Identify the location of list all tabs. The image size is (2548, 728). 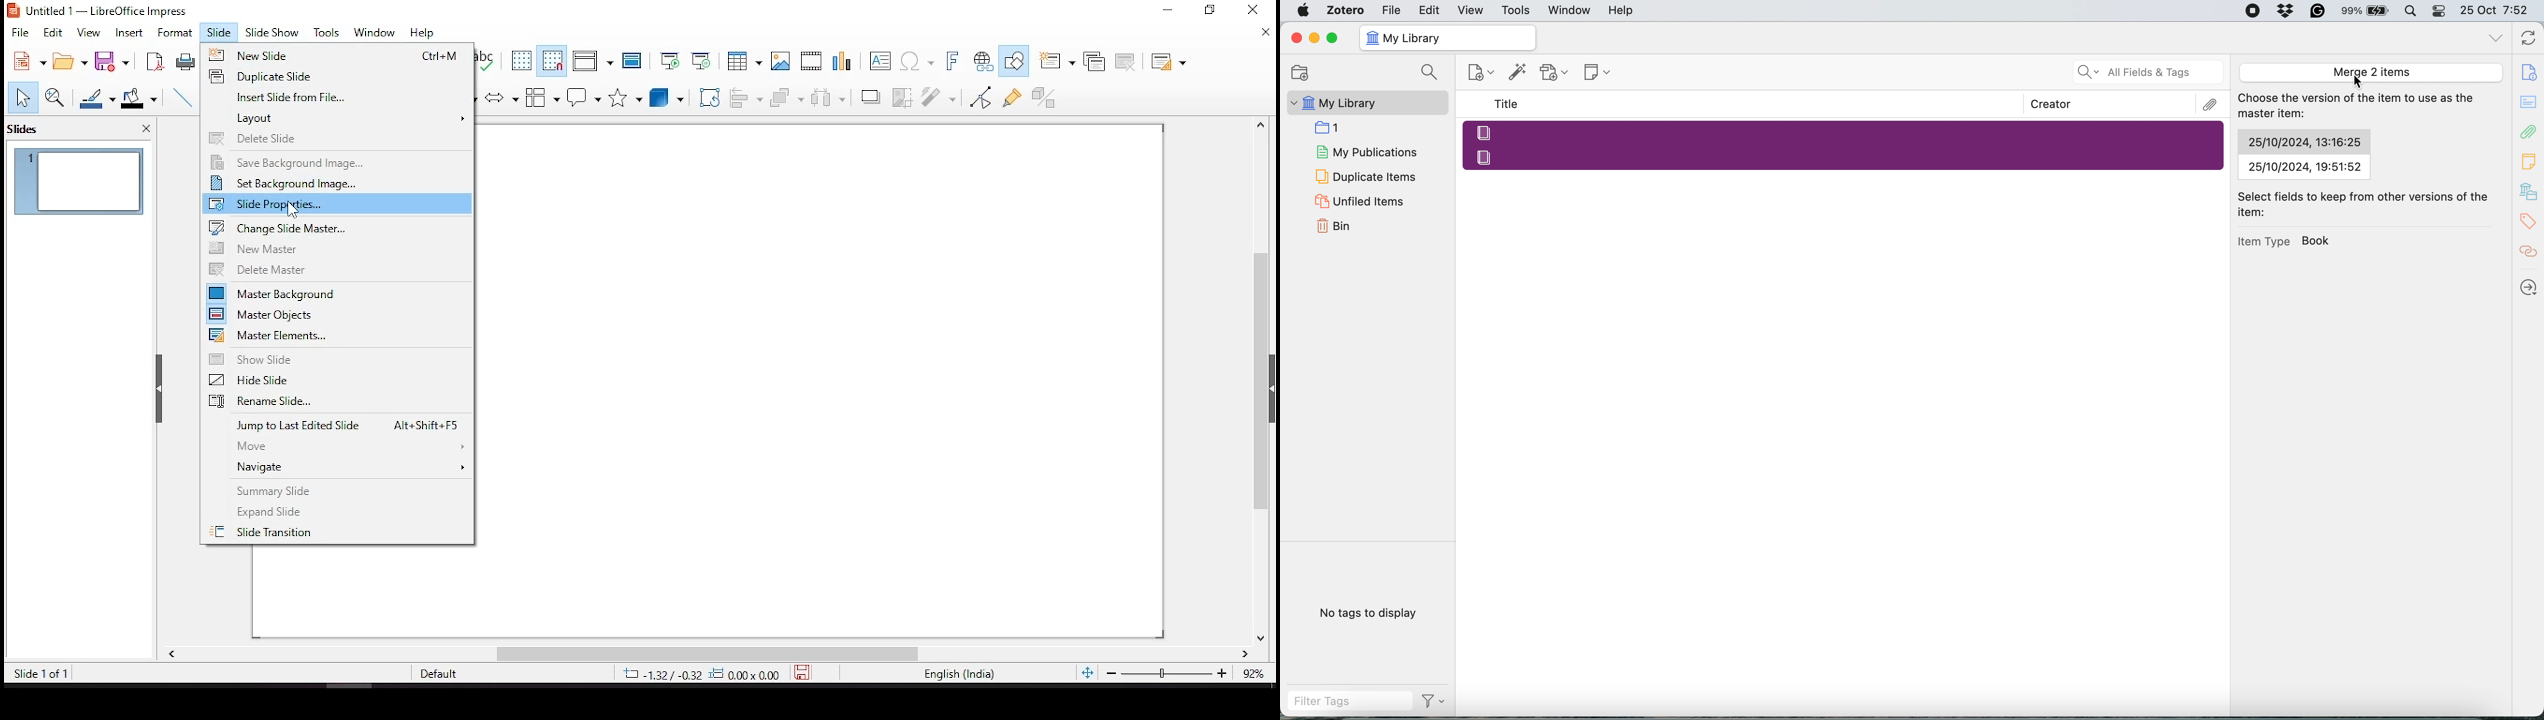
(2496, 40).